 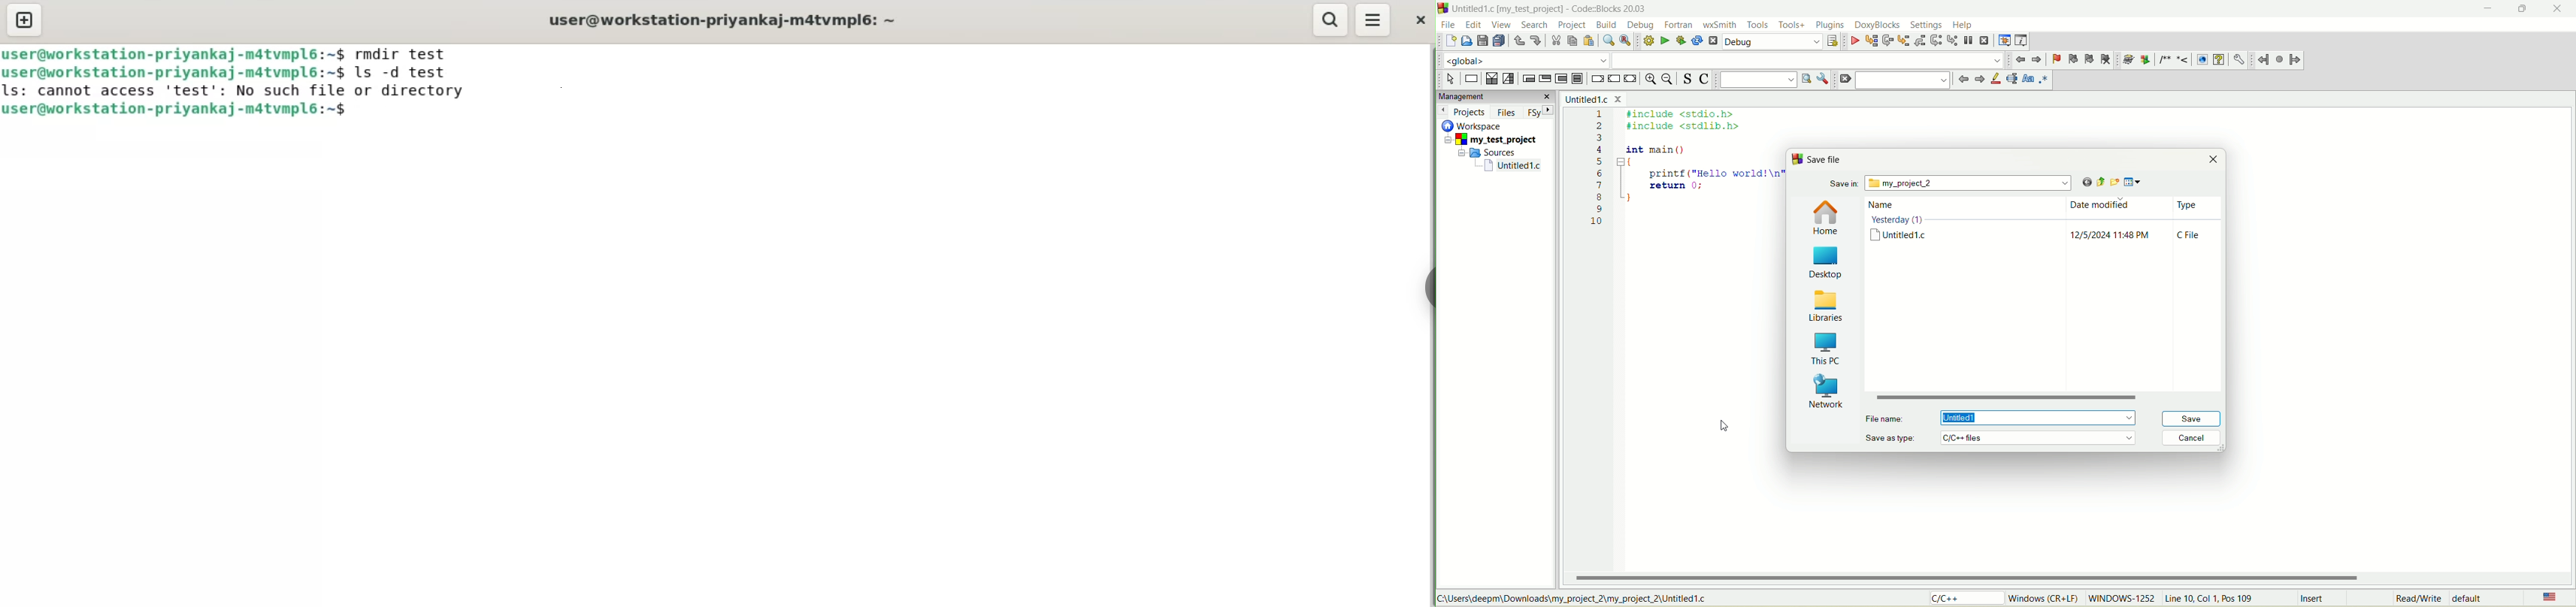 I want to click on create new folder, so click(x=2114, y=182).